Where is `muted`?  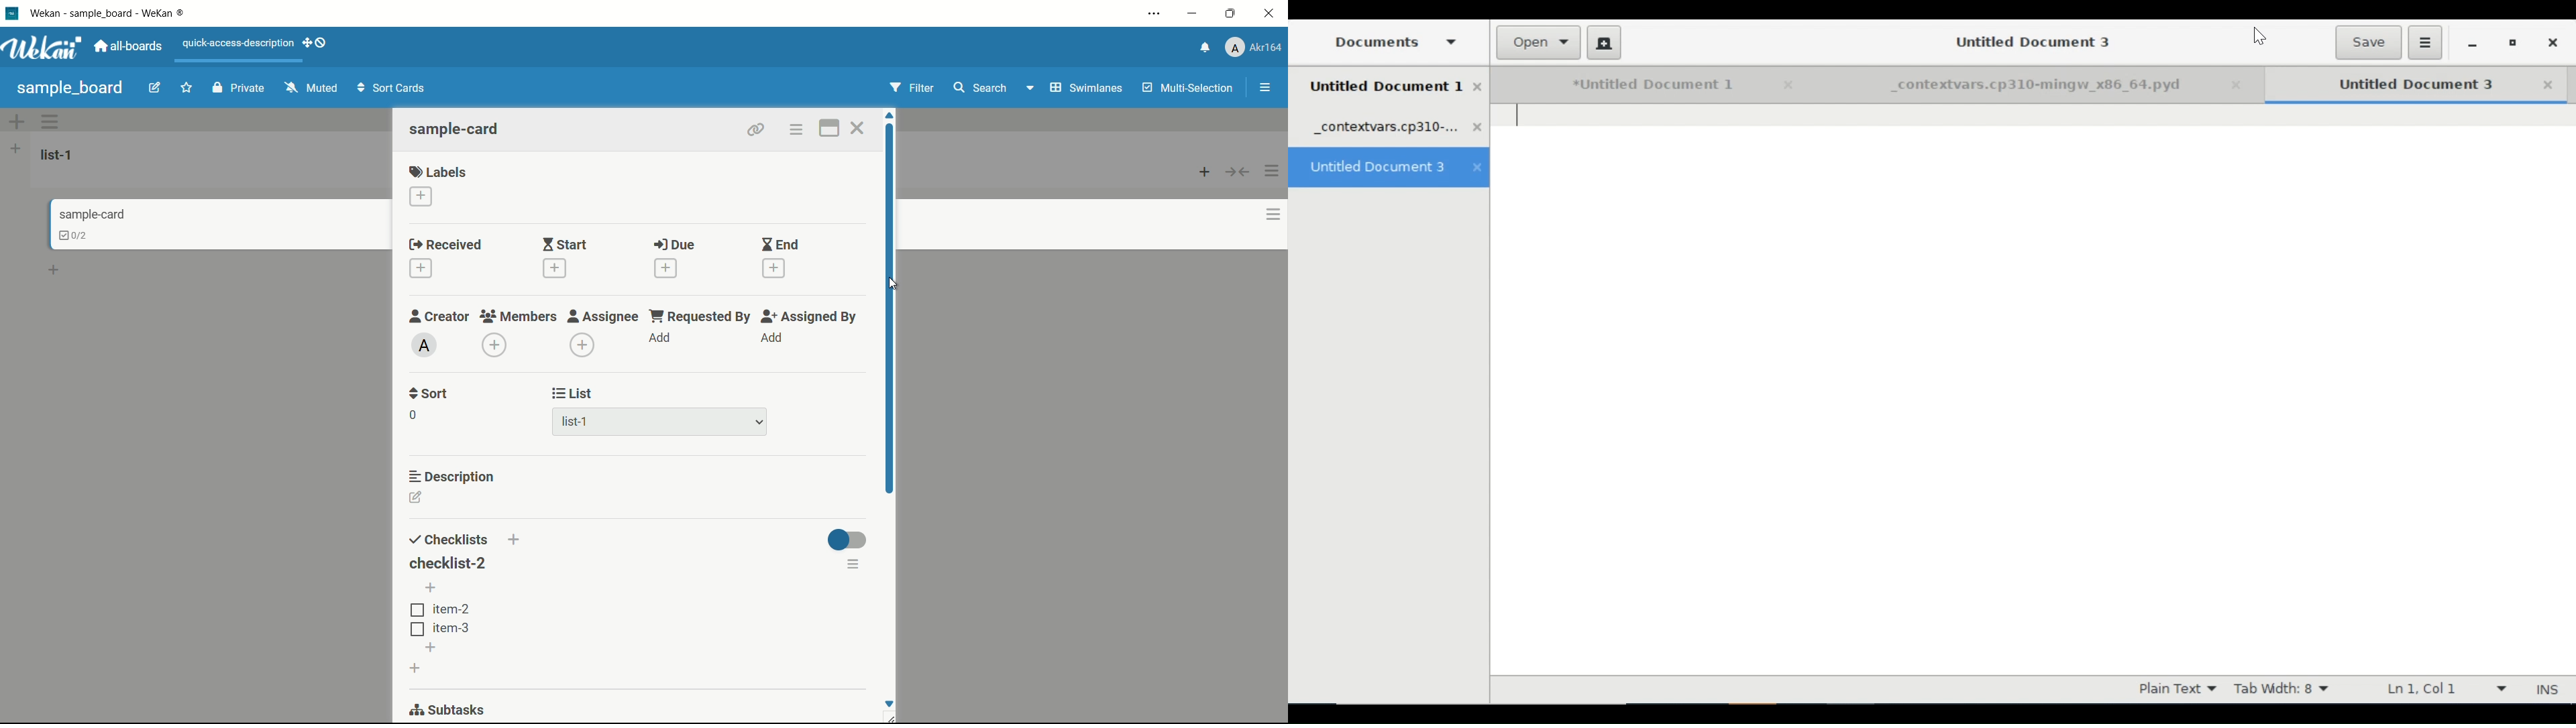 muted is located at coordinates (309, 88).